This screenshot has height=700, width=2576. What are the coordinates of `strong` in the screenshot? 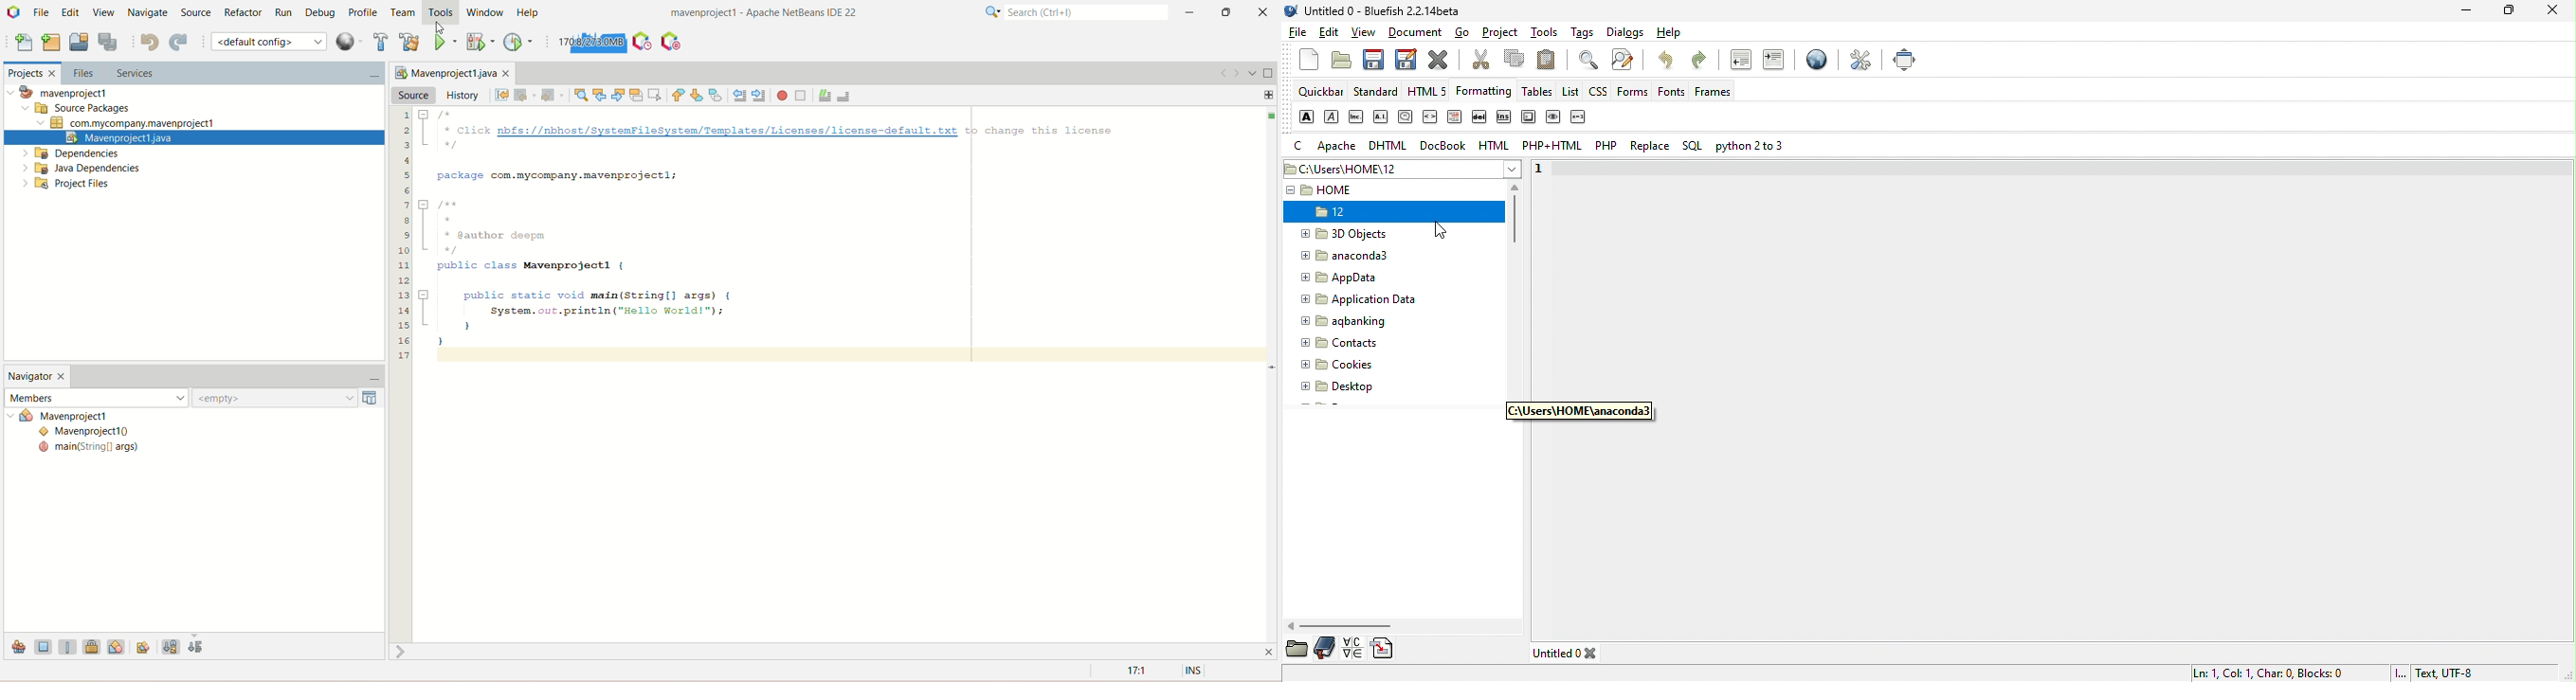 It's located at (1305, 117).